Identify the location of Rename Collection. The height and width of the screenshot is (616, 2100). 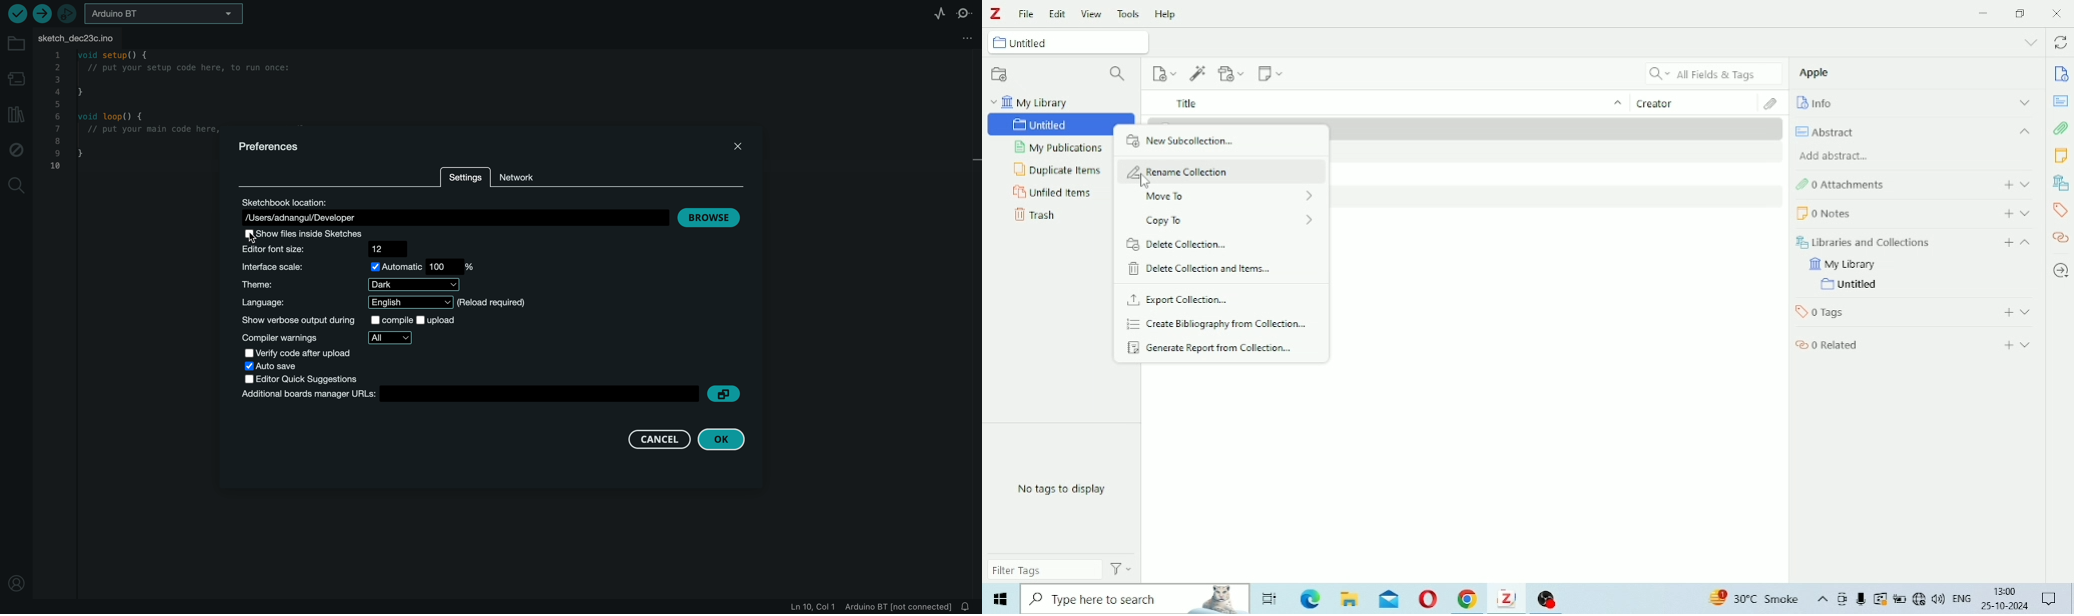
(1185, 173).